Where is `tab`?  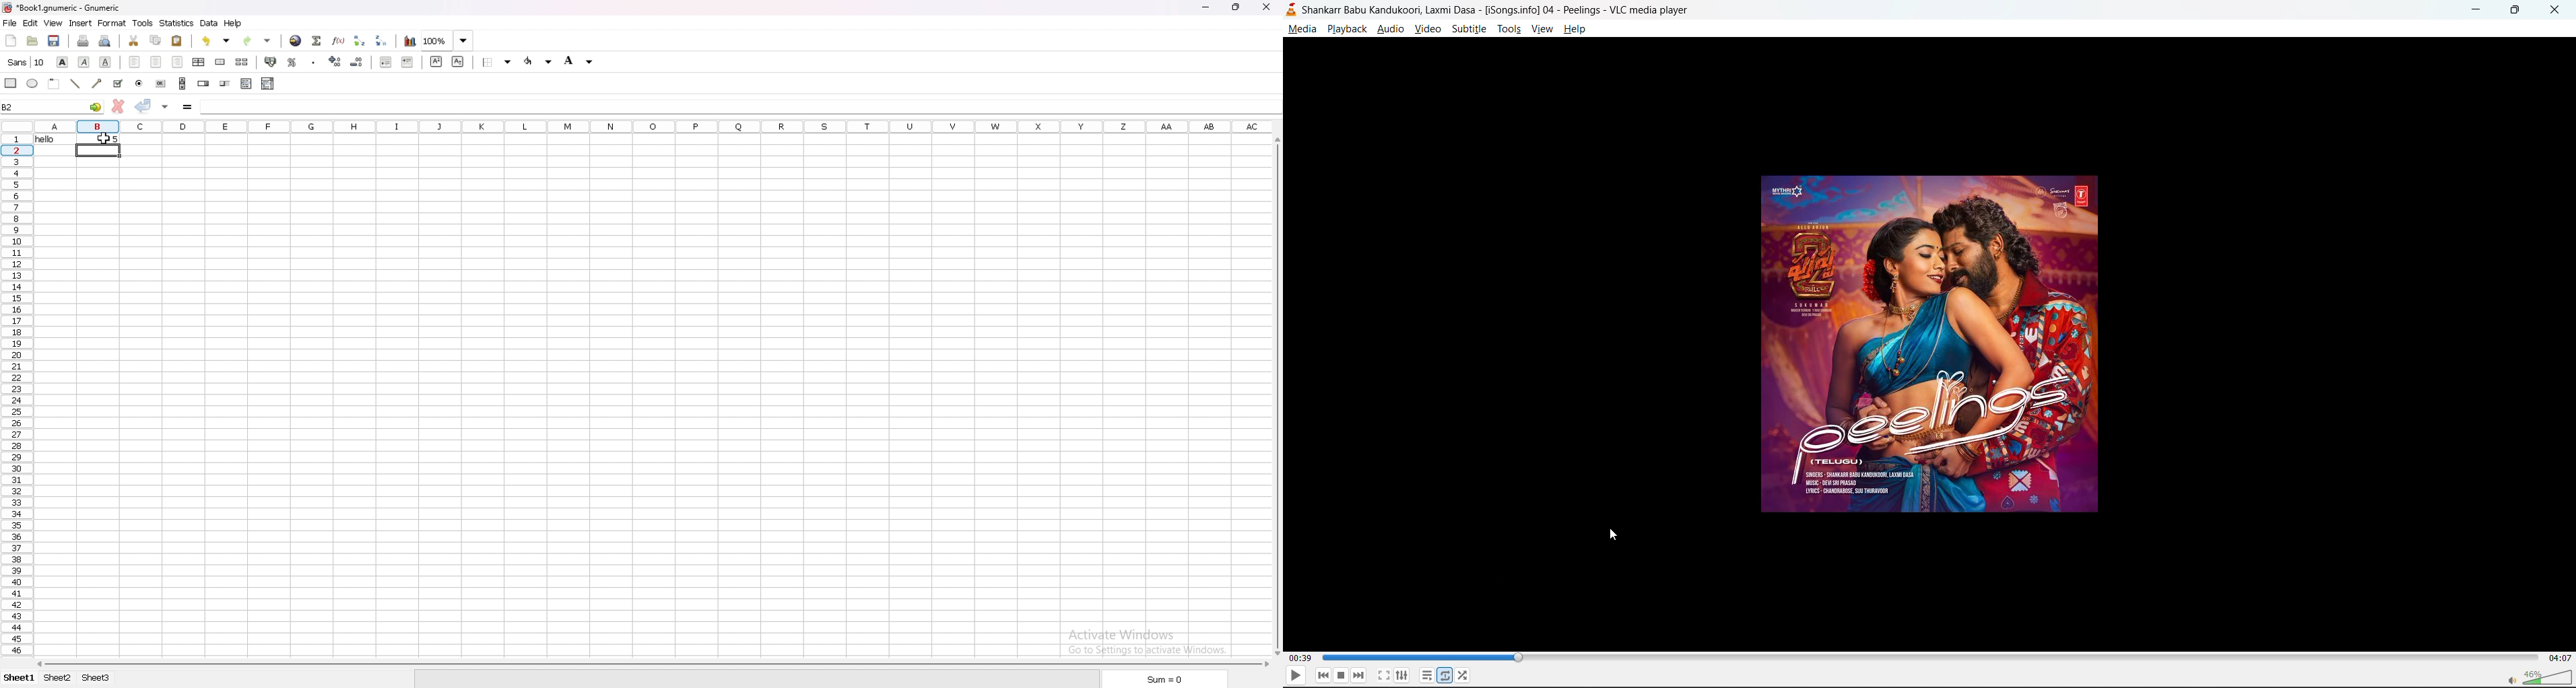
tab is located at coordinates (57, 679).